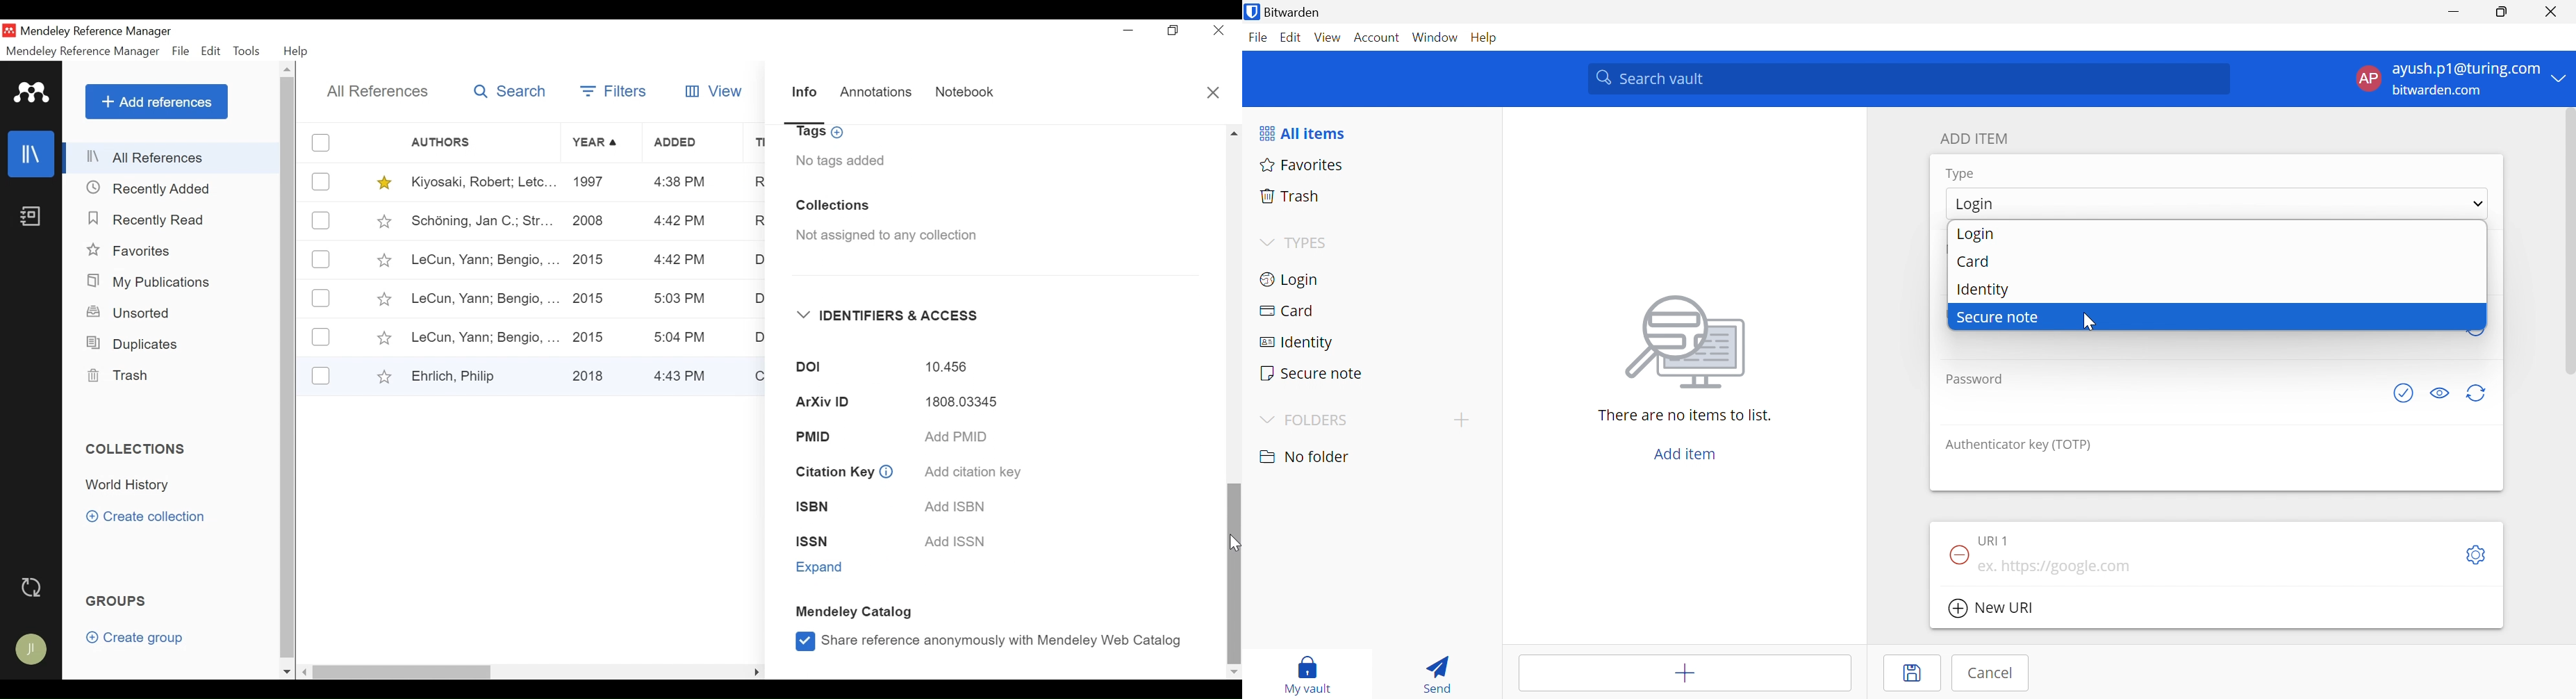  I want to click on (un)Select, so click(321, 221).